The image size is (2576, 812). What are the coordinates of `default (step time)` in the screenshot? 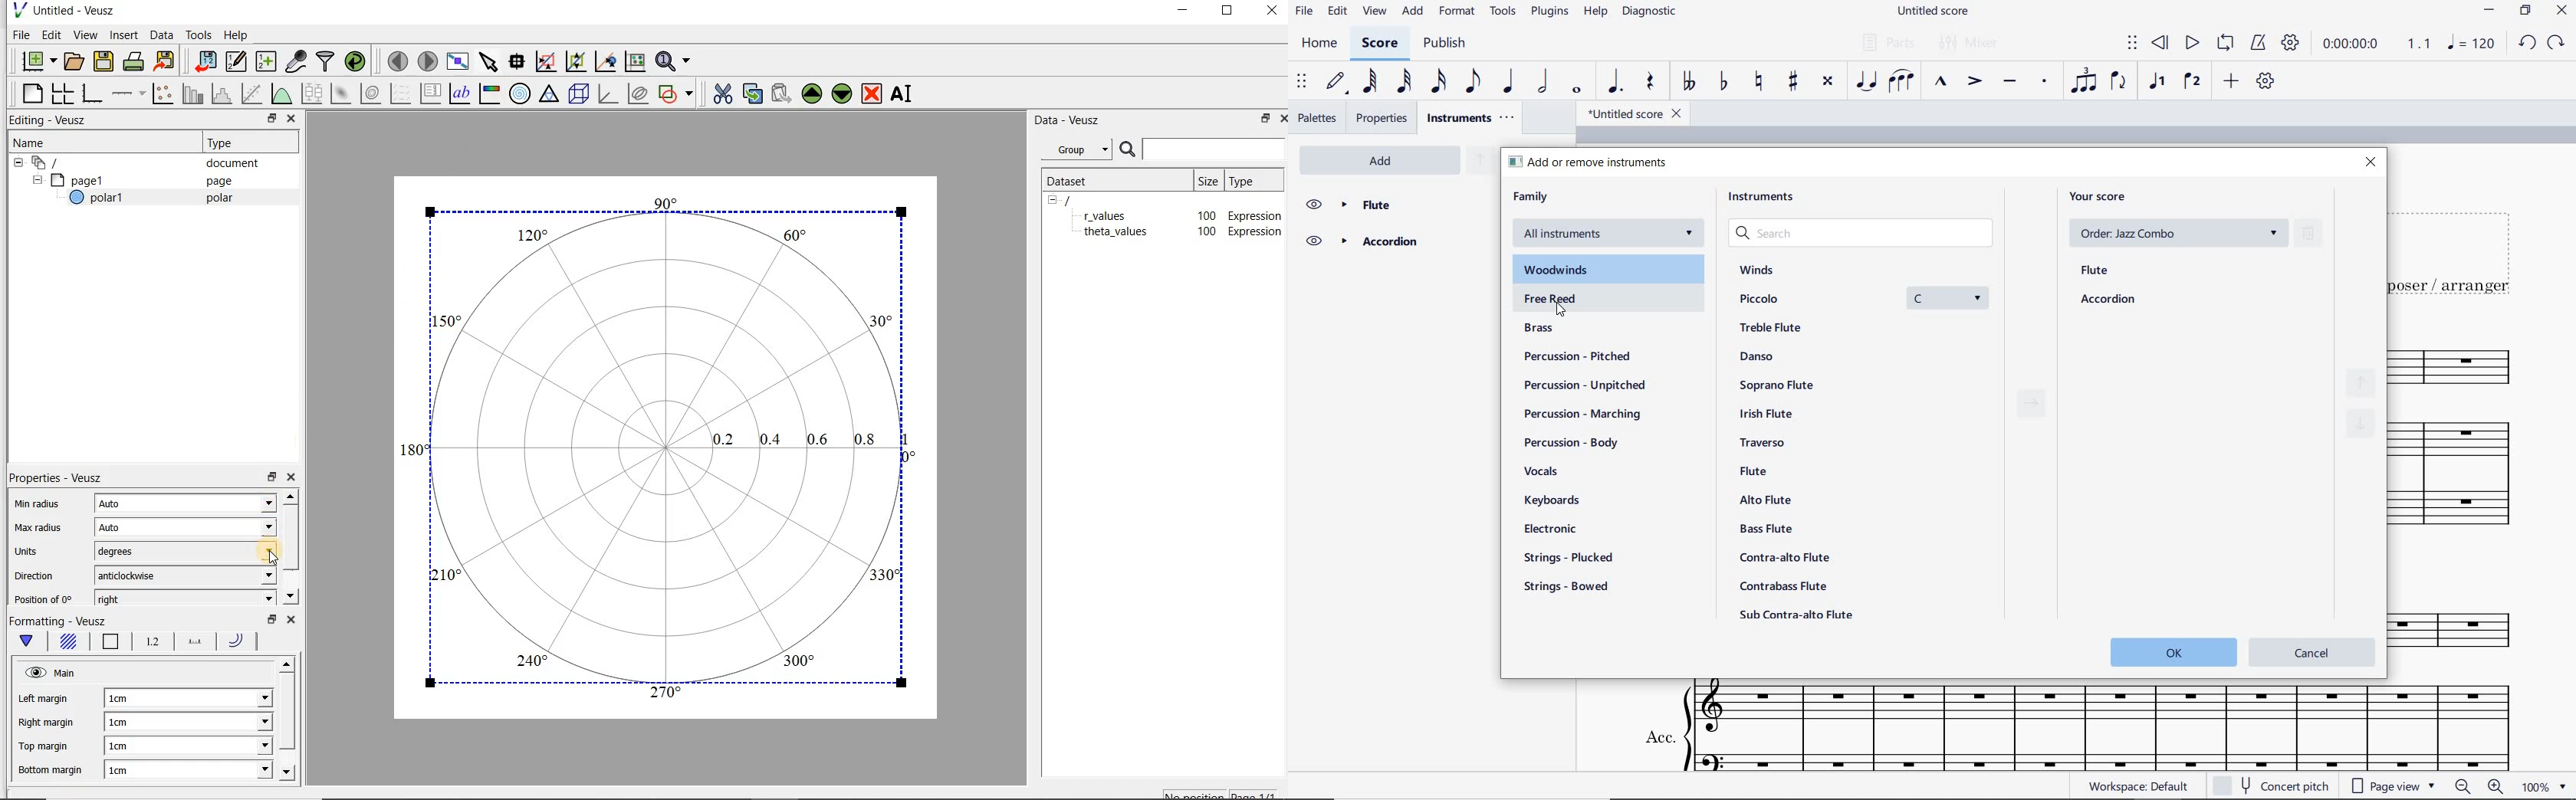 It's located at (1335, 82).